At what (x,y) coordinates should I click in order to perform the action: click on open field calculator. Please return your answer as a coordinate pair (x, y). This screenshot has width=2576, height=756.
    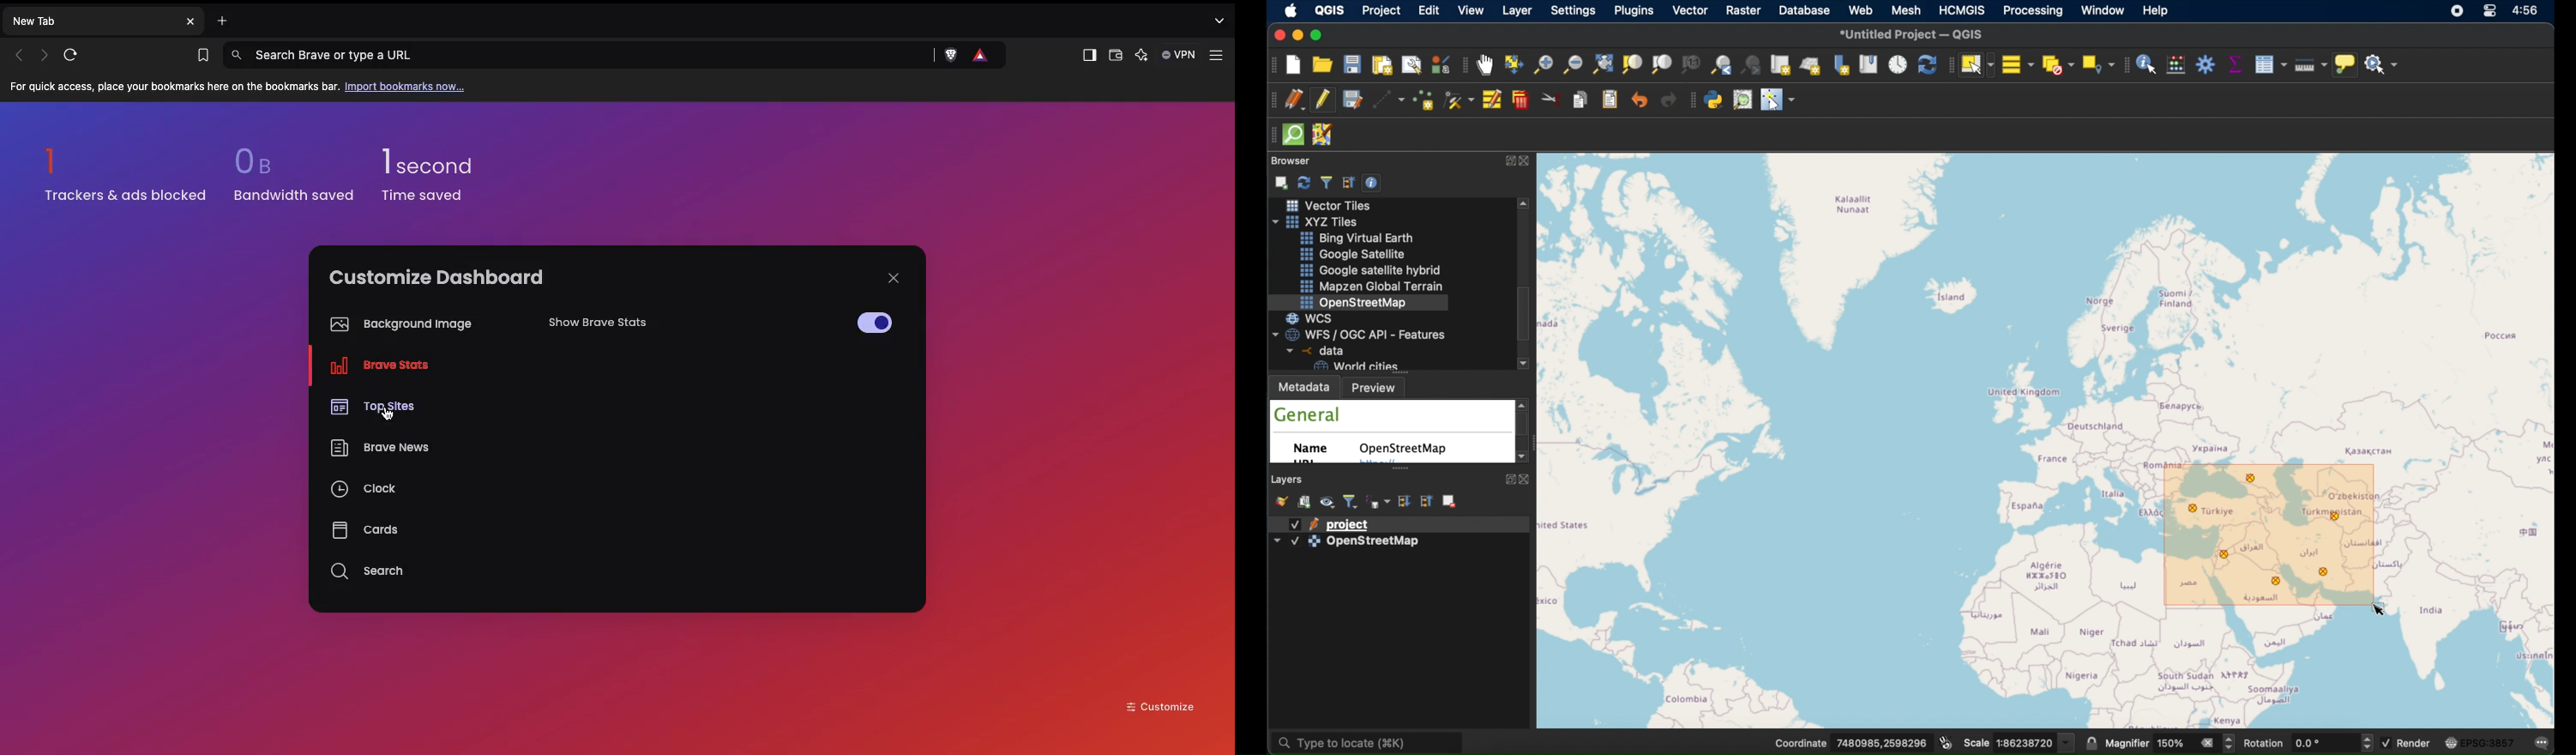
    Looking at the image, I should click on (2177, 64).